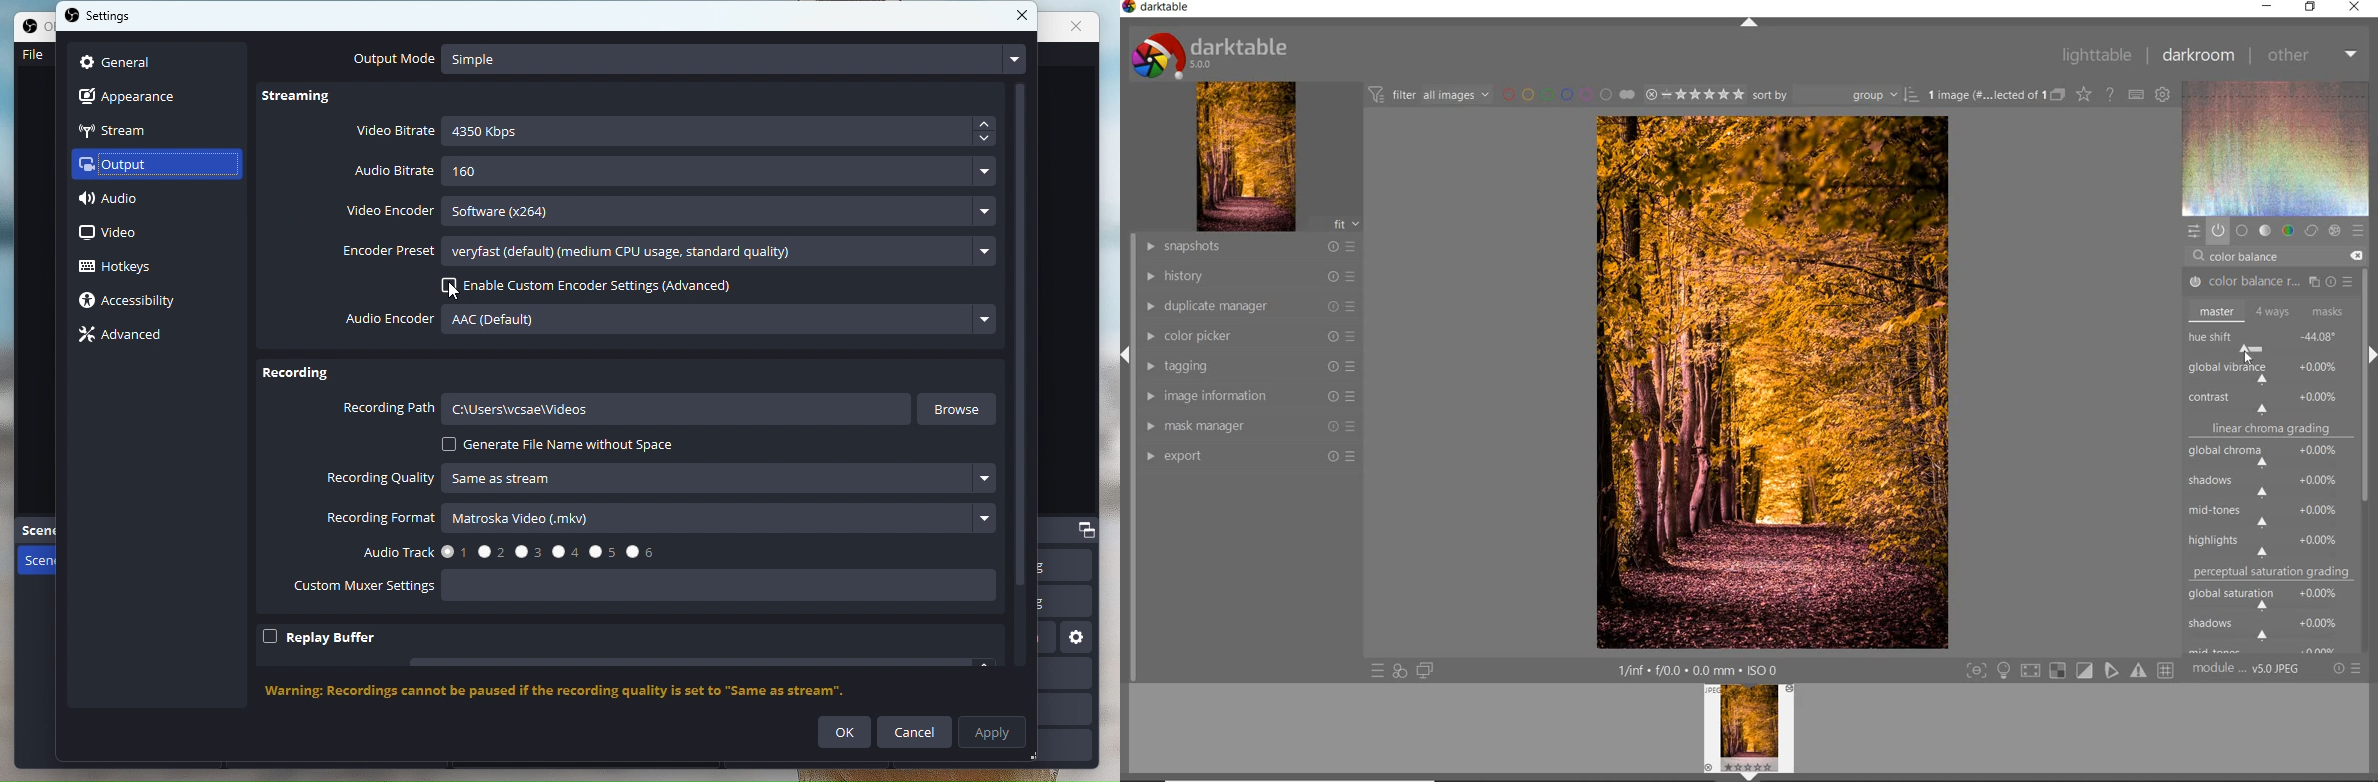 Image resolution: width=2380 pixels, height=784 pixels. Describe the element at coordinates (994, 731) in the screenshot. I see `Apply` at that location.